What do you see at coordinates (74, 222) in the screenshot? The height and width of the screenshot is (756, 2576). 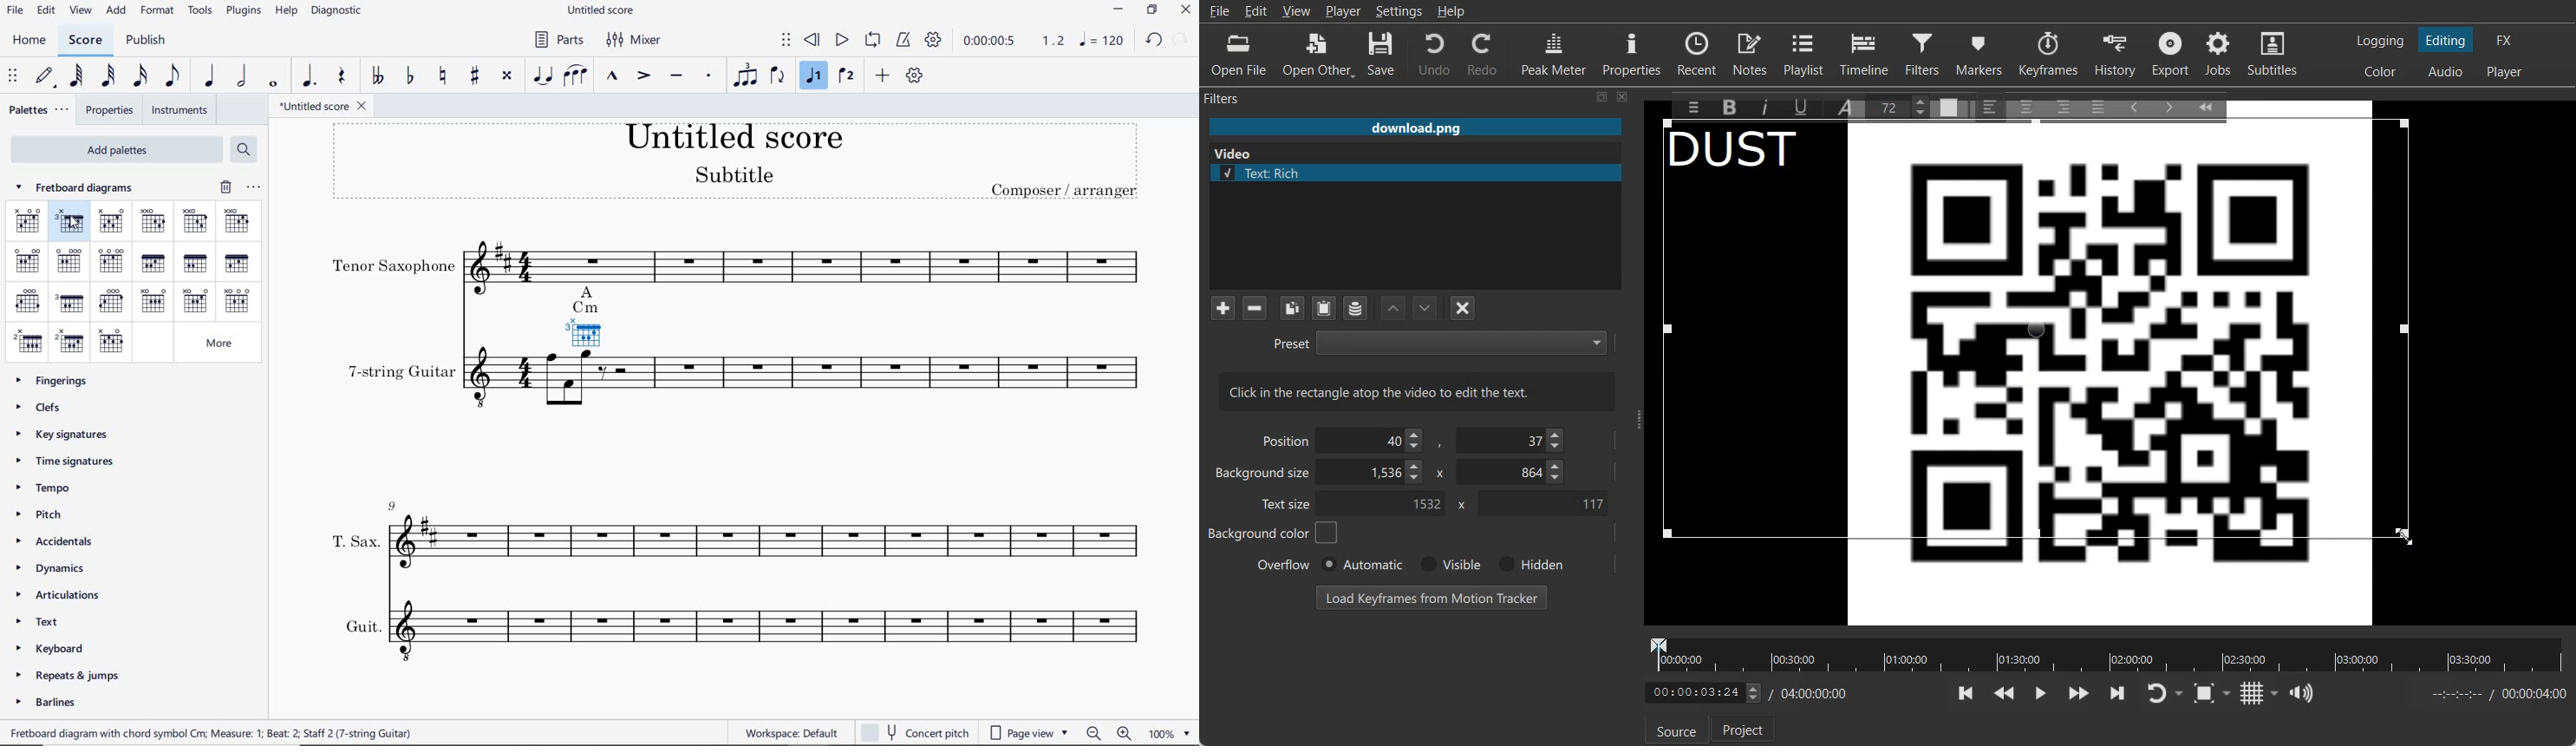 I see `cursor` at bounding box center [74, 222].